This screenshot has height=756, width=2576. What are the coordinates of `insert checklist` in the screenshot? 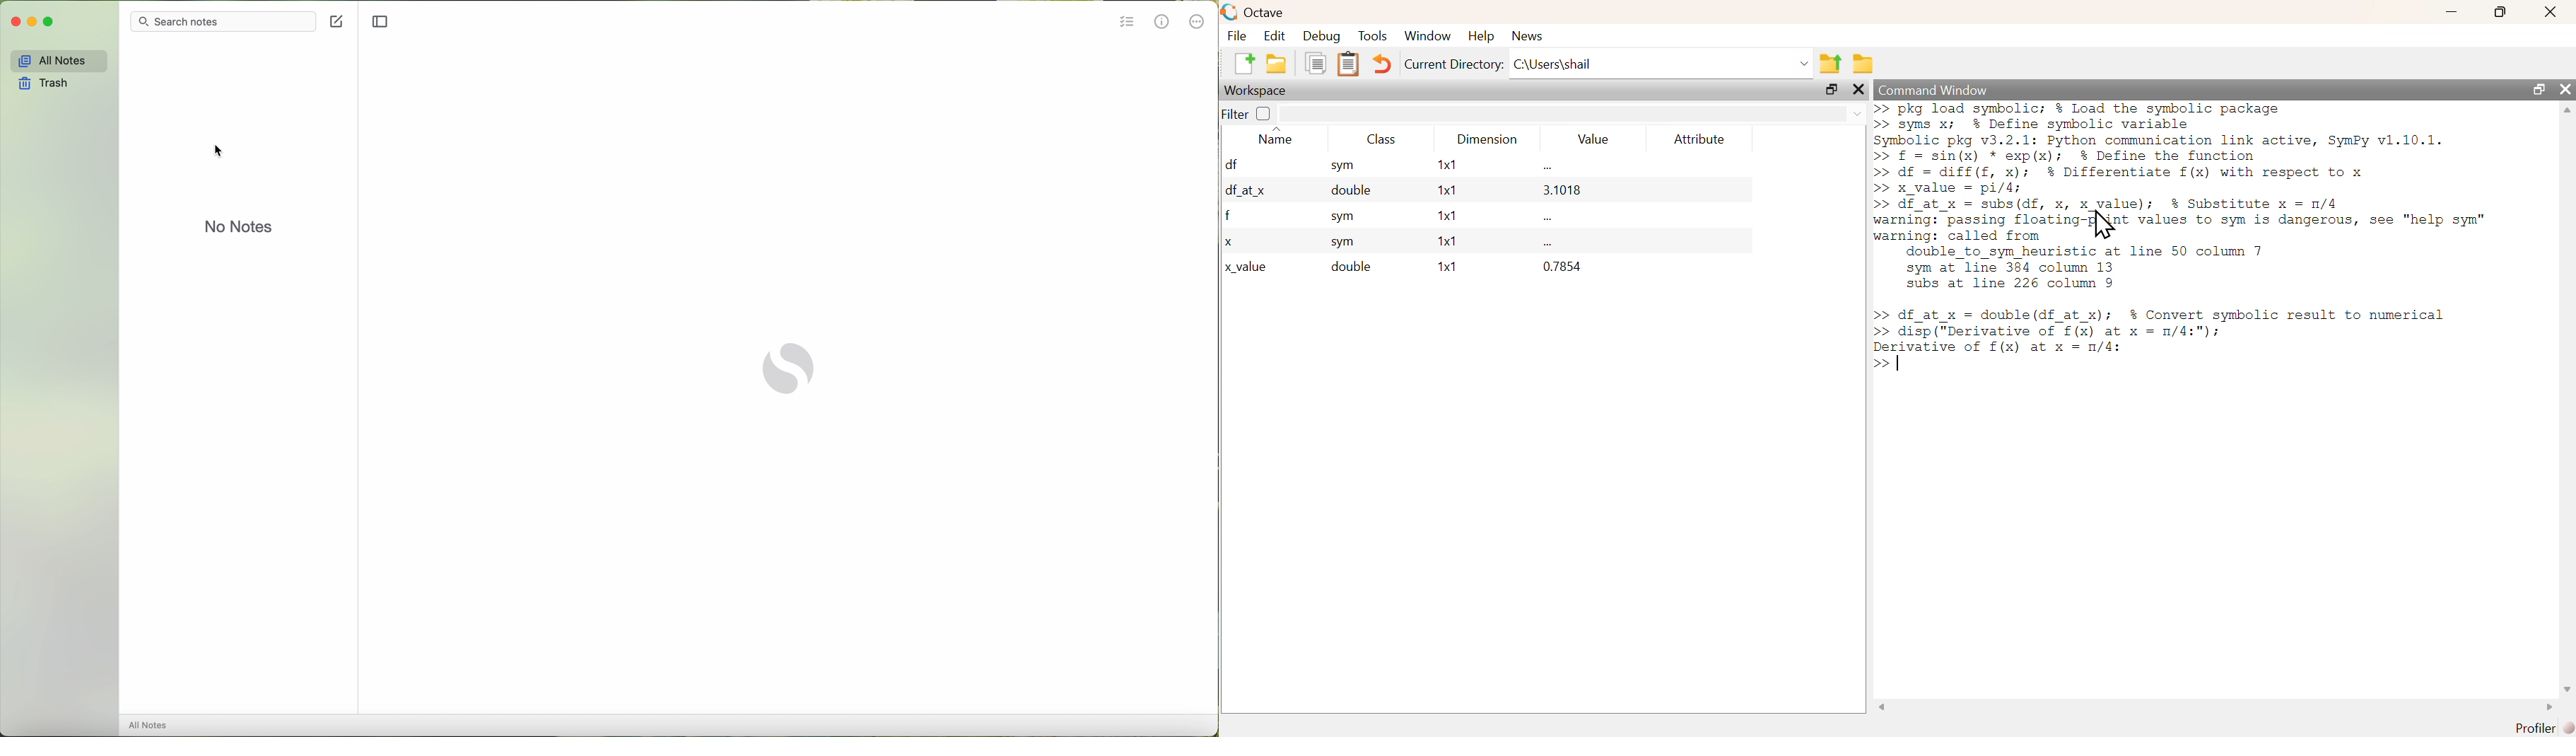 It's located at (1127, 21).